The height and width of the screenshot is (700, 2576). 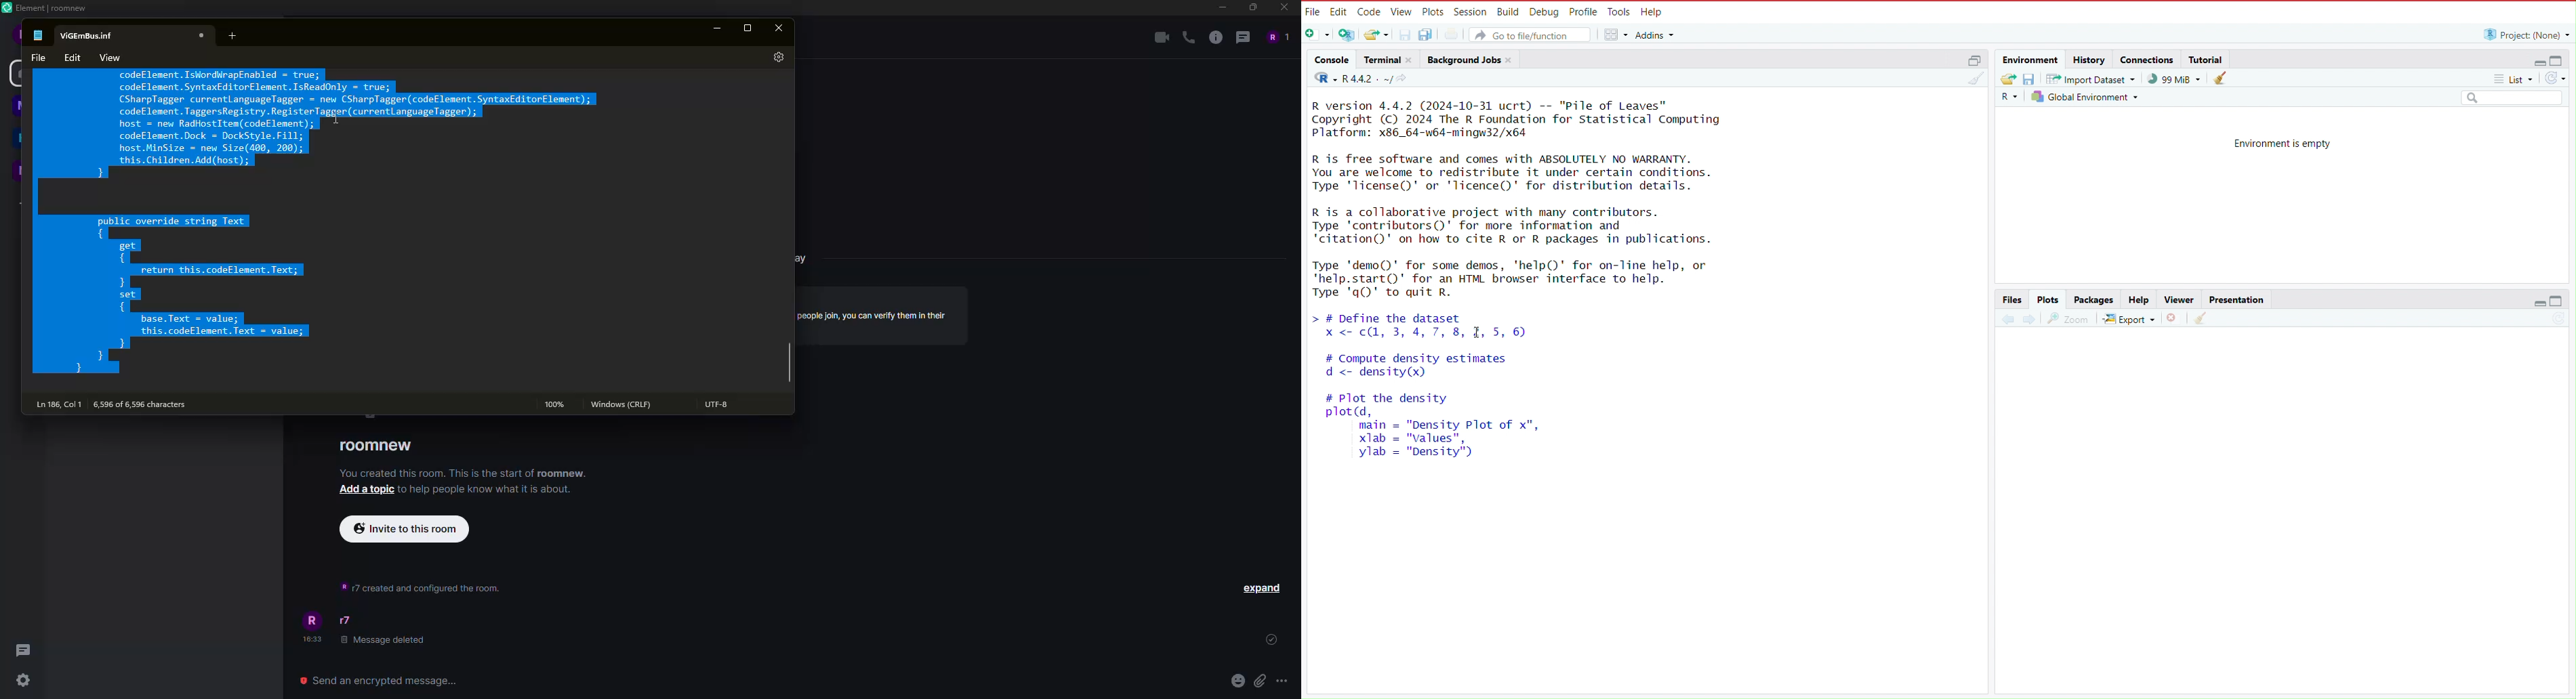 What do you see at coordinates (2515, 98) in the screenshot?
I see `search field` at bounding box center [2515, 98].